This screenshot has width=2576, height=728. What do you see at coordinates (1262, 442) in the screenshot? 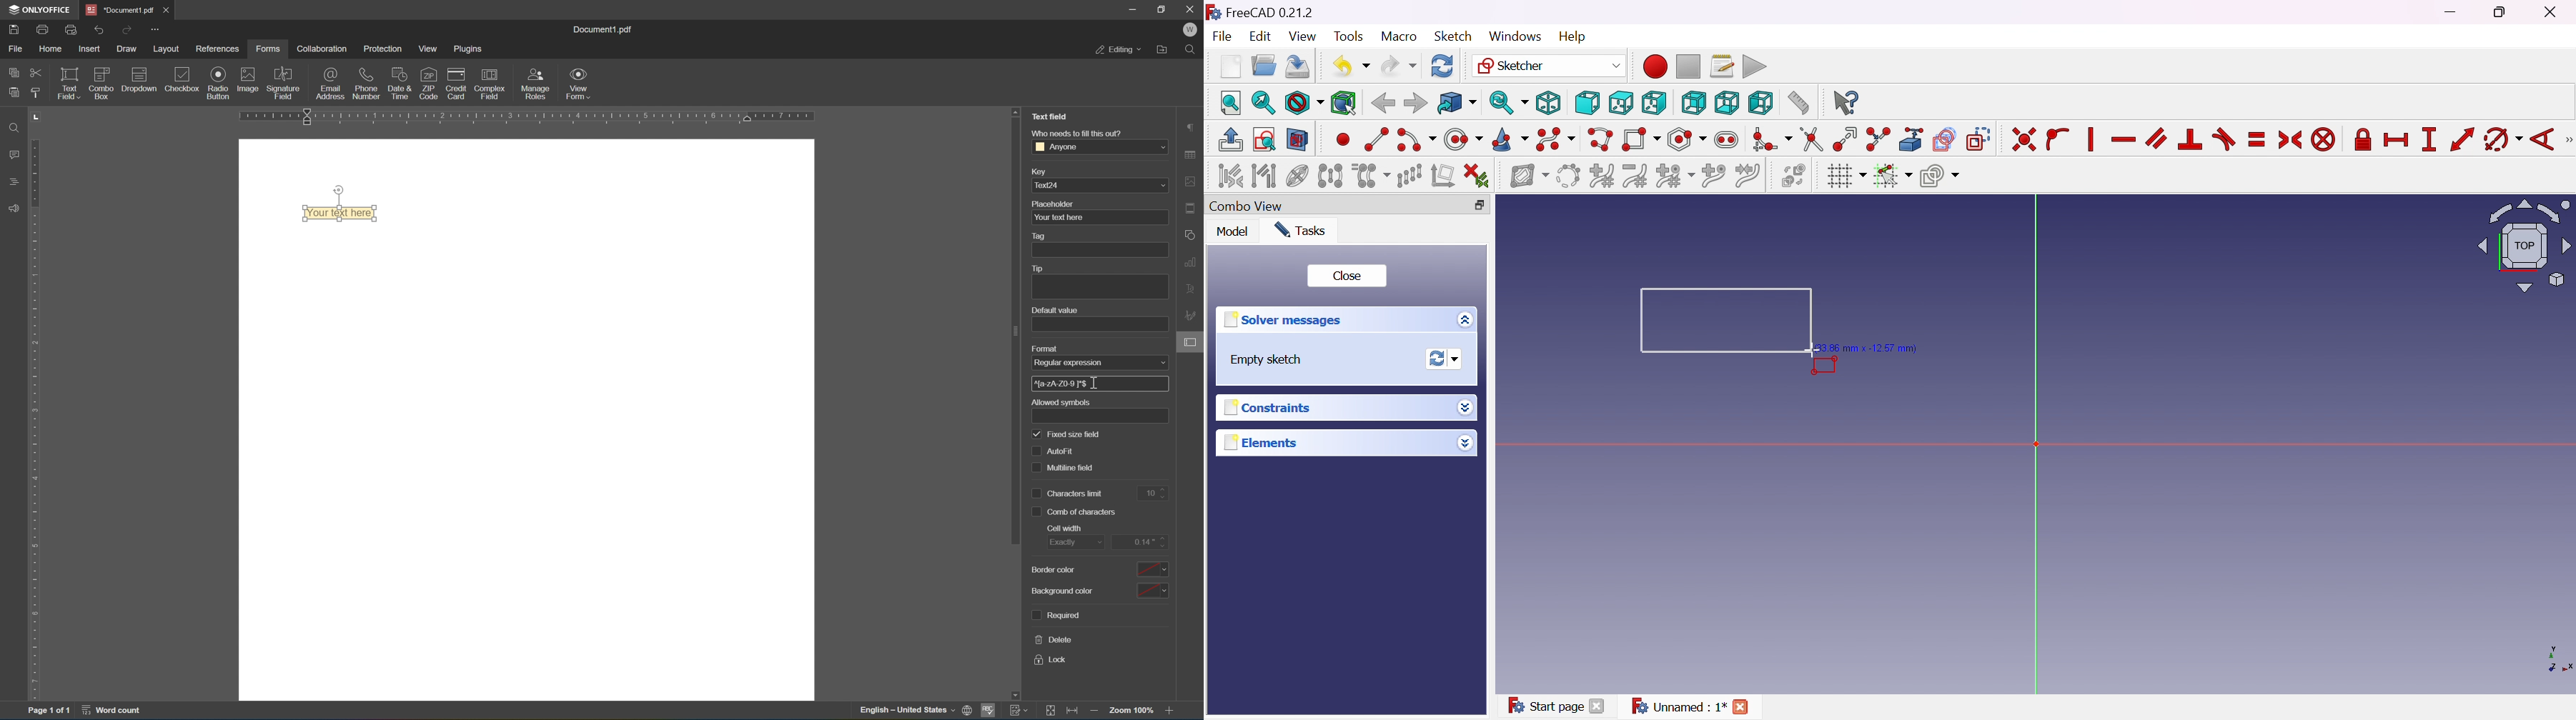
I see `Elements` at bounding box center [1262, 442].